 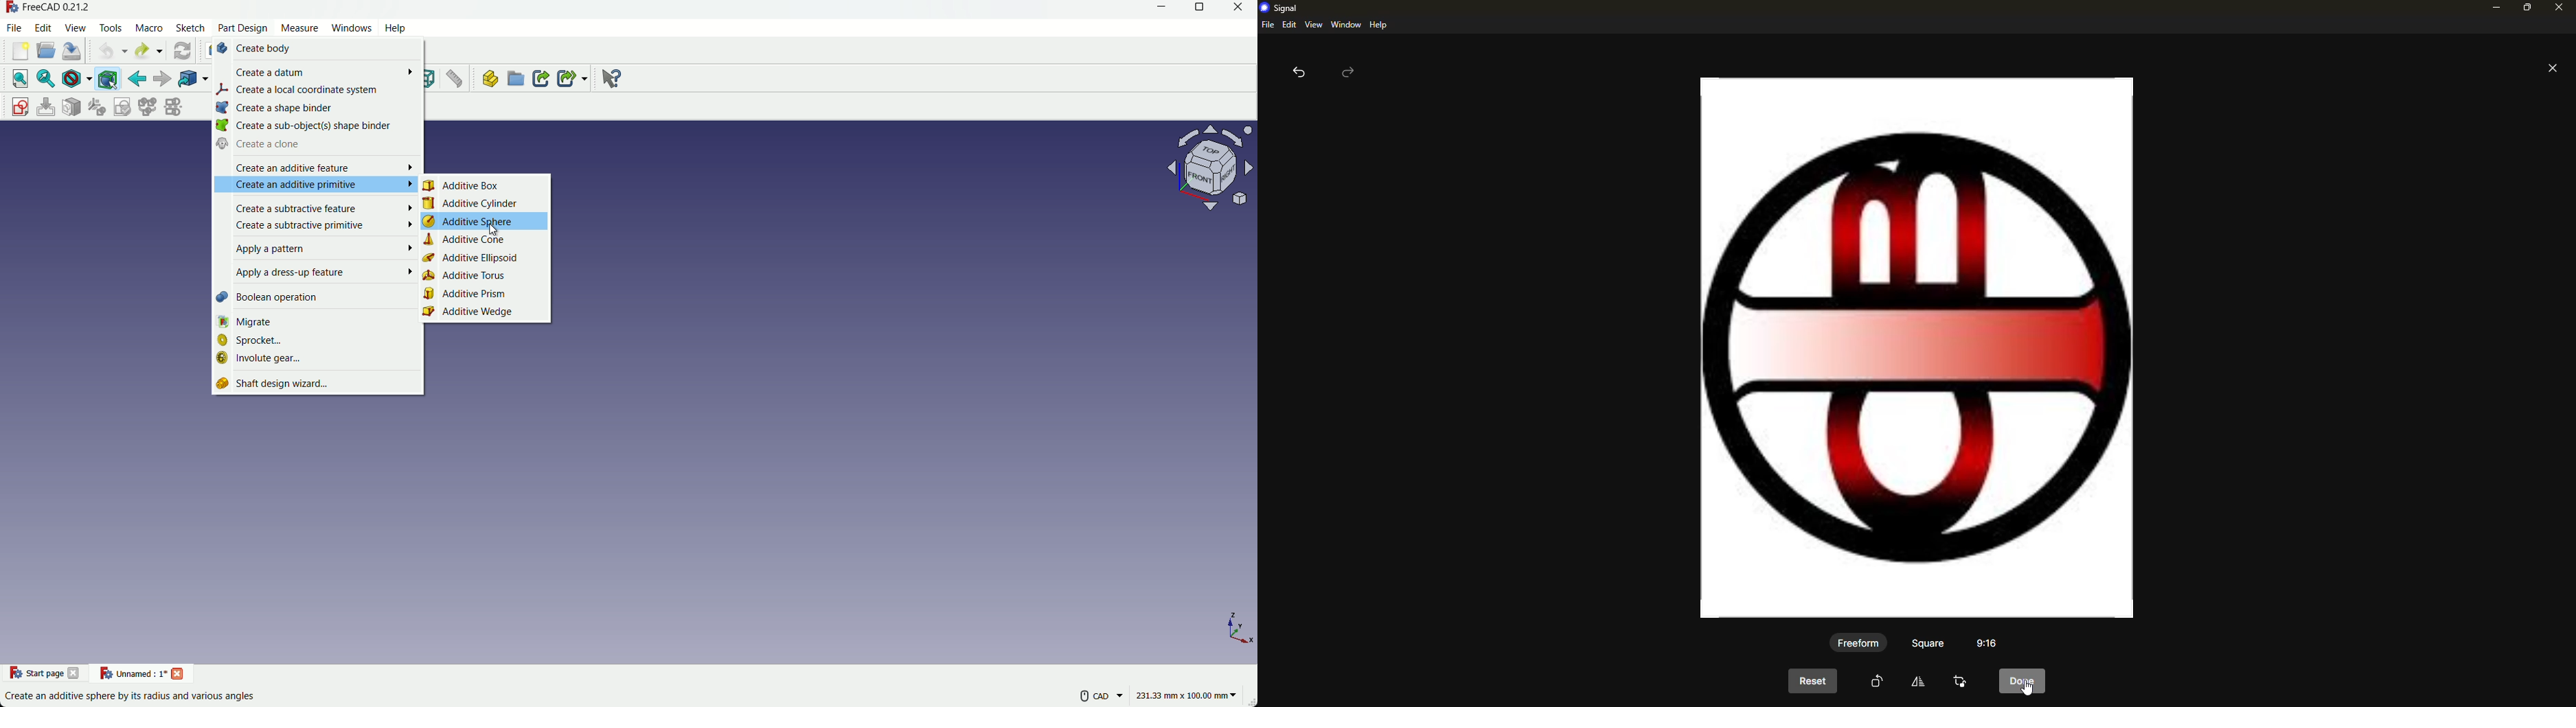 What do you see at coordinates (321, 362) in the screenshot?
I see `involute gear` at bounding box center [321, 362].